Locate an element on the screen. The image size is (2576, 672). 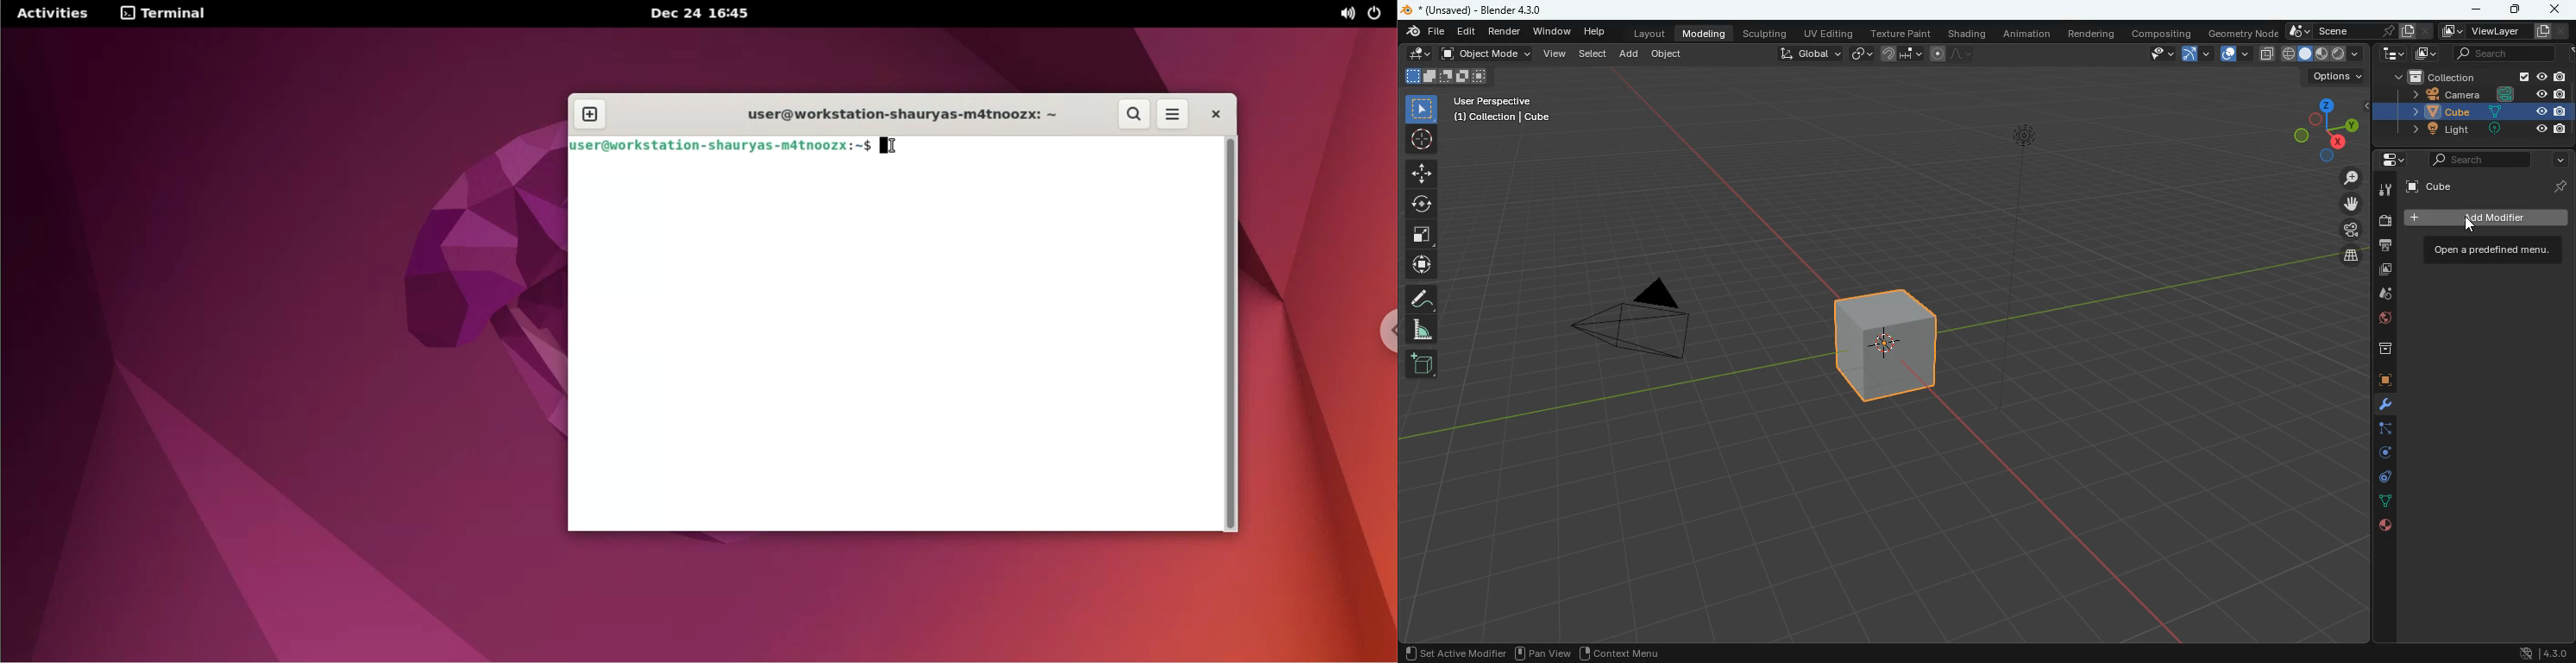
maximize is located at coordinates (2513, 8).